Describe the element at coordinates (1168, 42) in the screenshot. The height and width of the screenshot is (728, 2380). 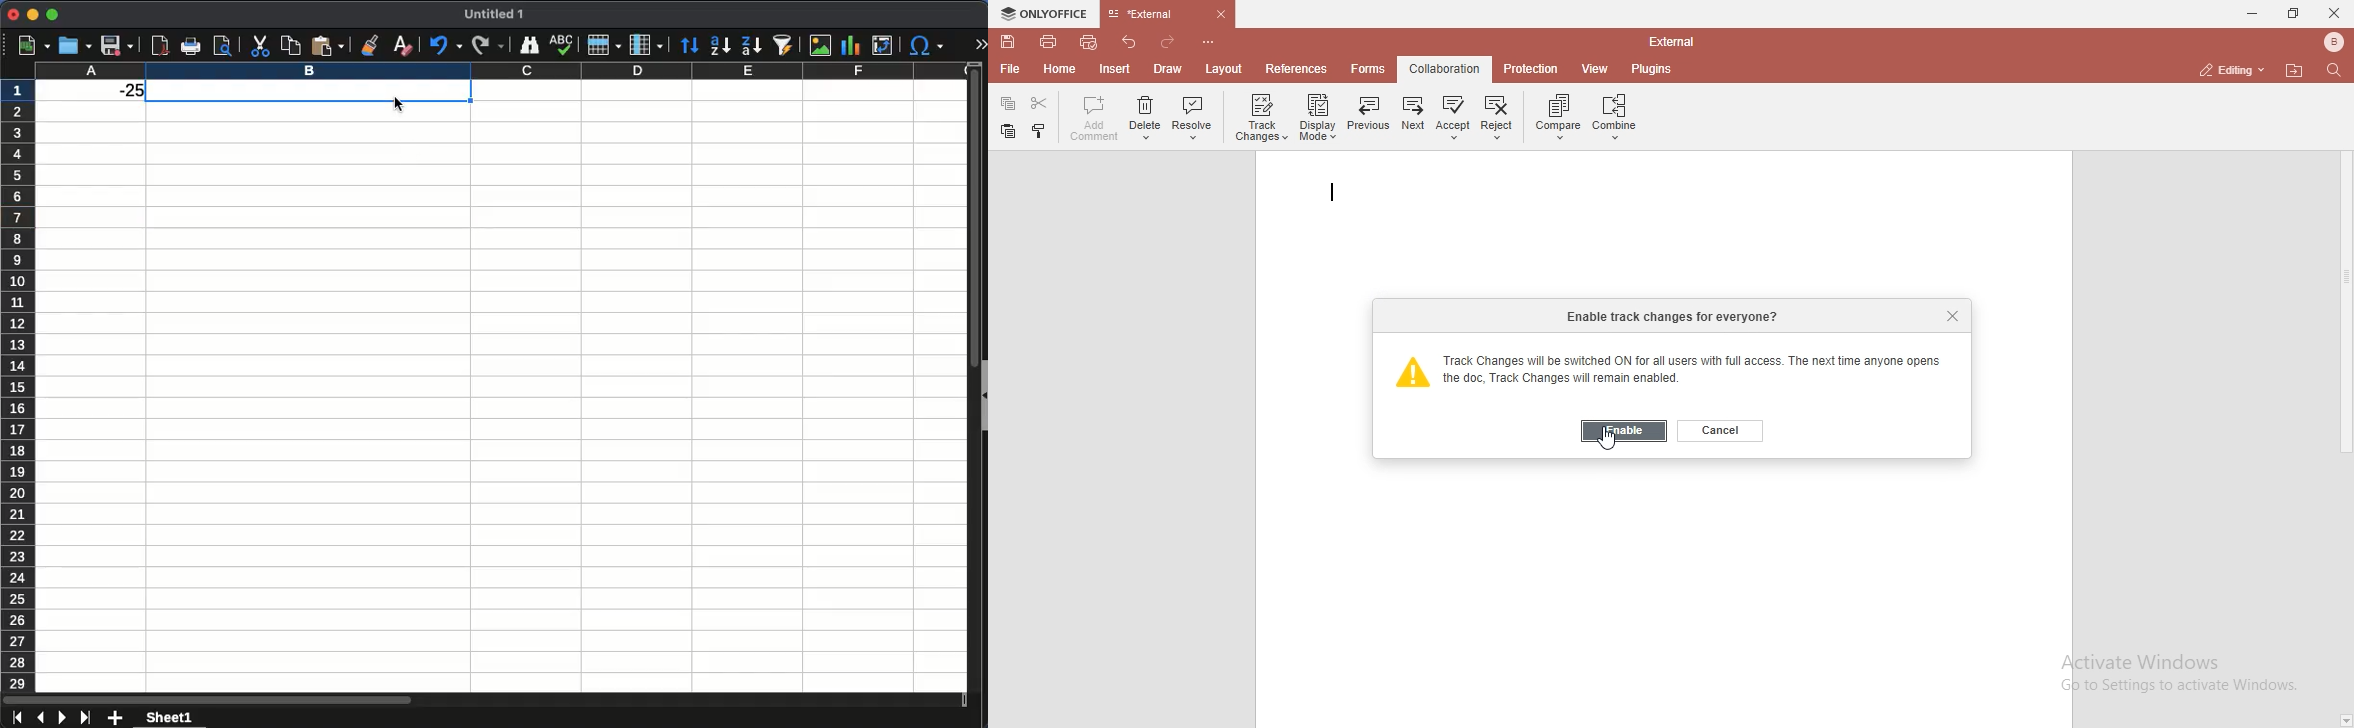
I see `redo` at that location.